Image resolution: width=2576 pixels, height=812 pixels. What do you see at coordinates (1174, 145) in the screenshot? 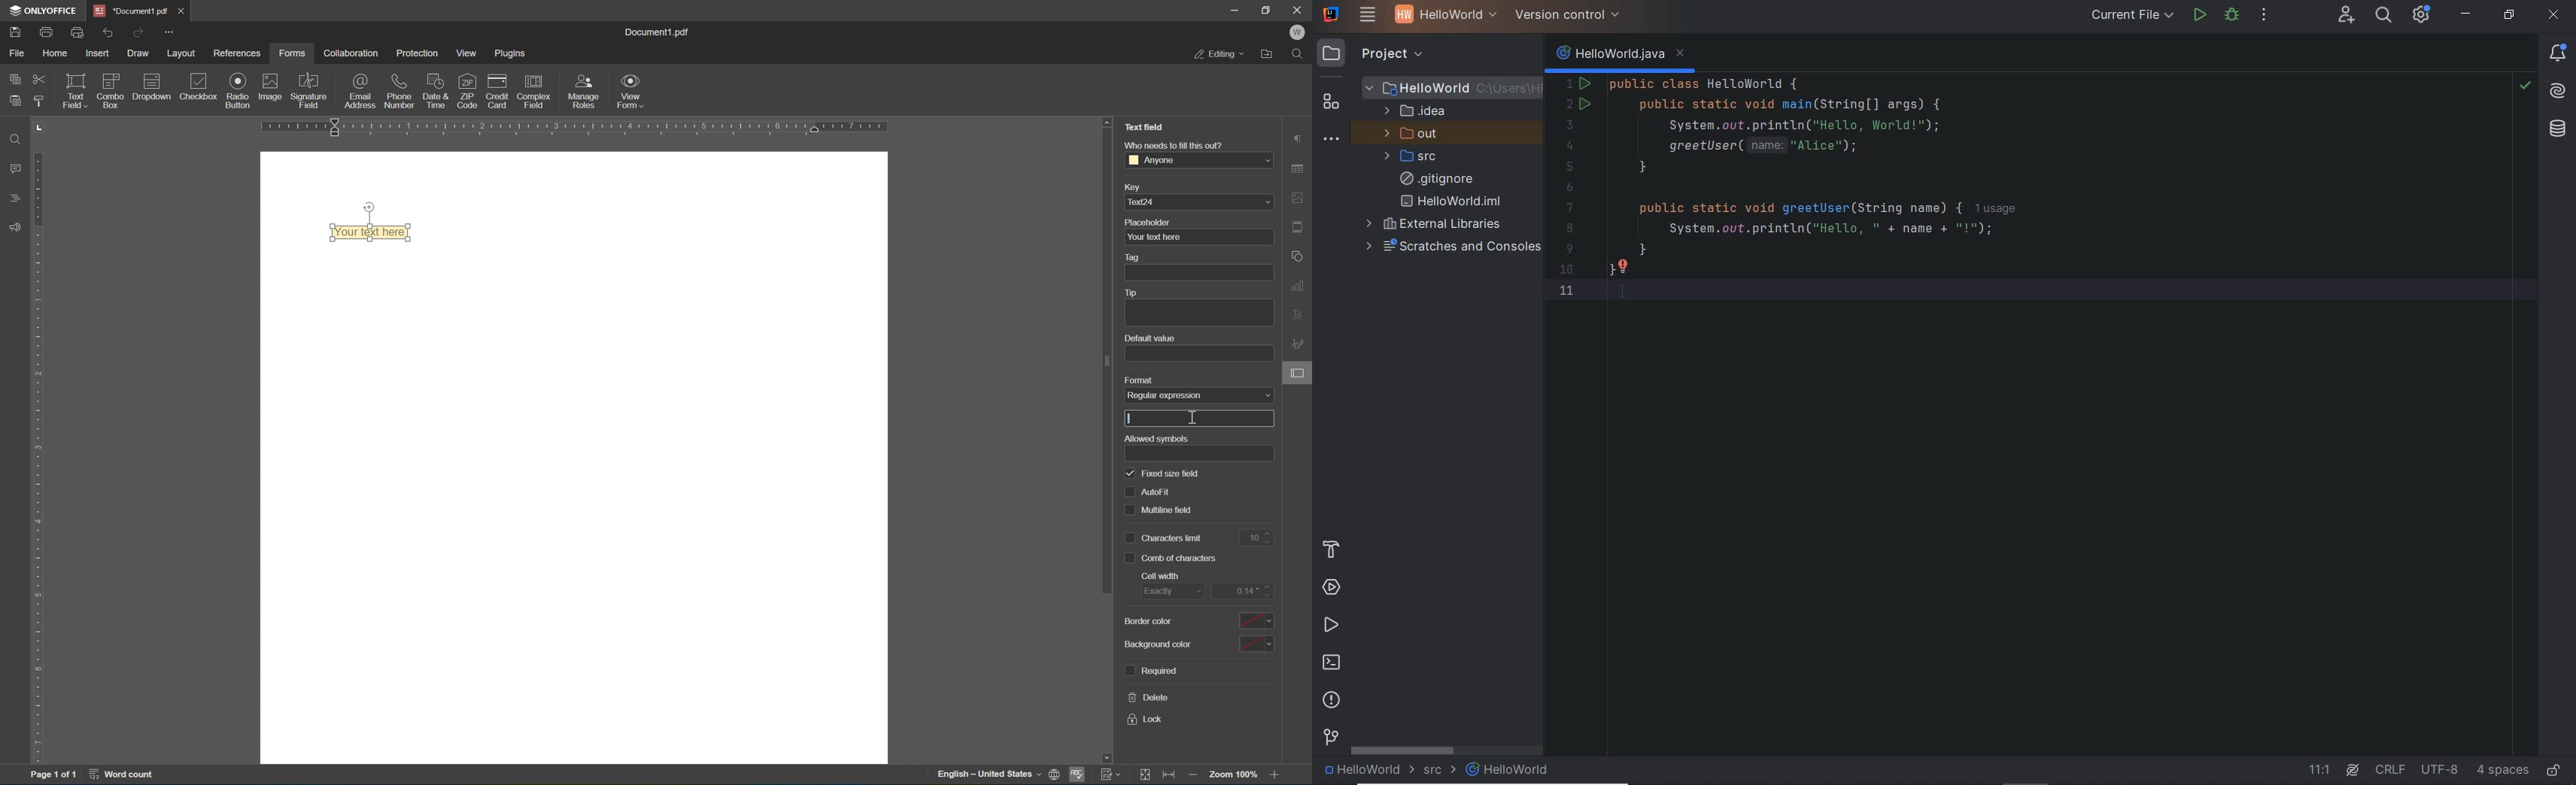
I see `who needs to fill this out?` at bounding box center [1174, 145].